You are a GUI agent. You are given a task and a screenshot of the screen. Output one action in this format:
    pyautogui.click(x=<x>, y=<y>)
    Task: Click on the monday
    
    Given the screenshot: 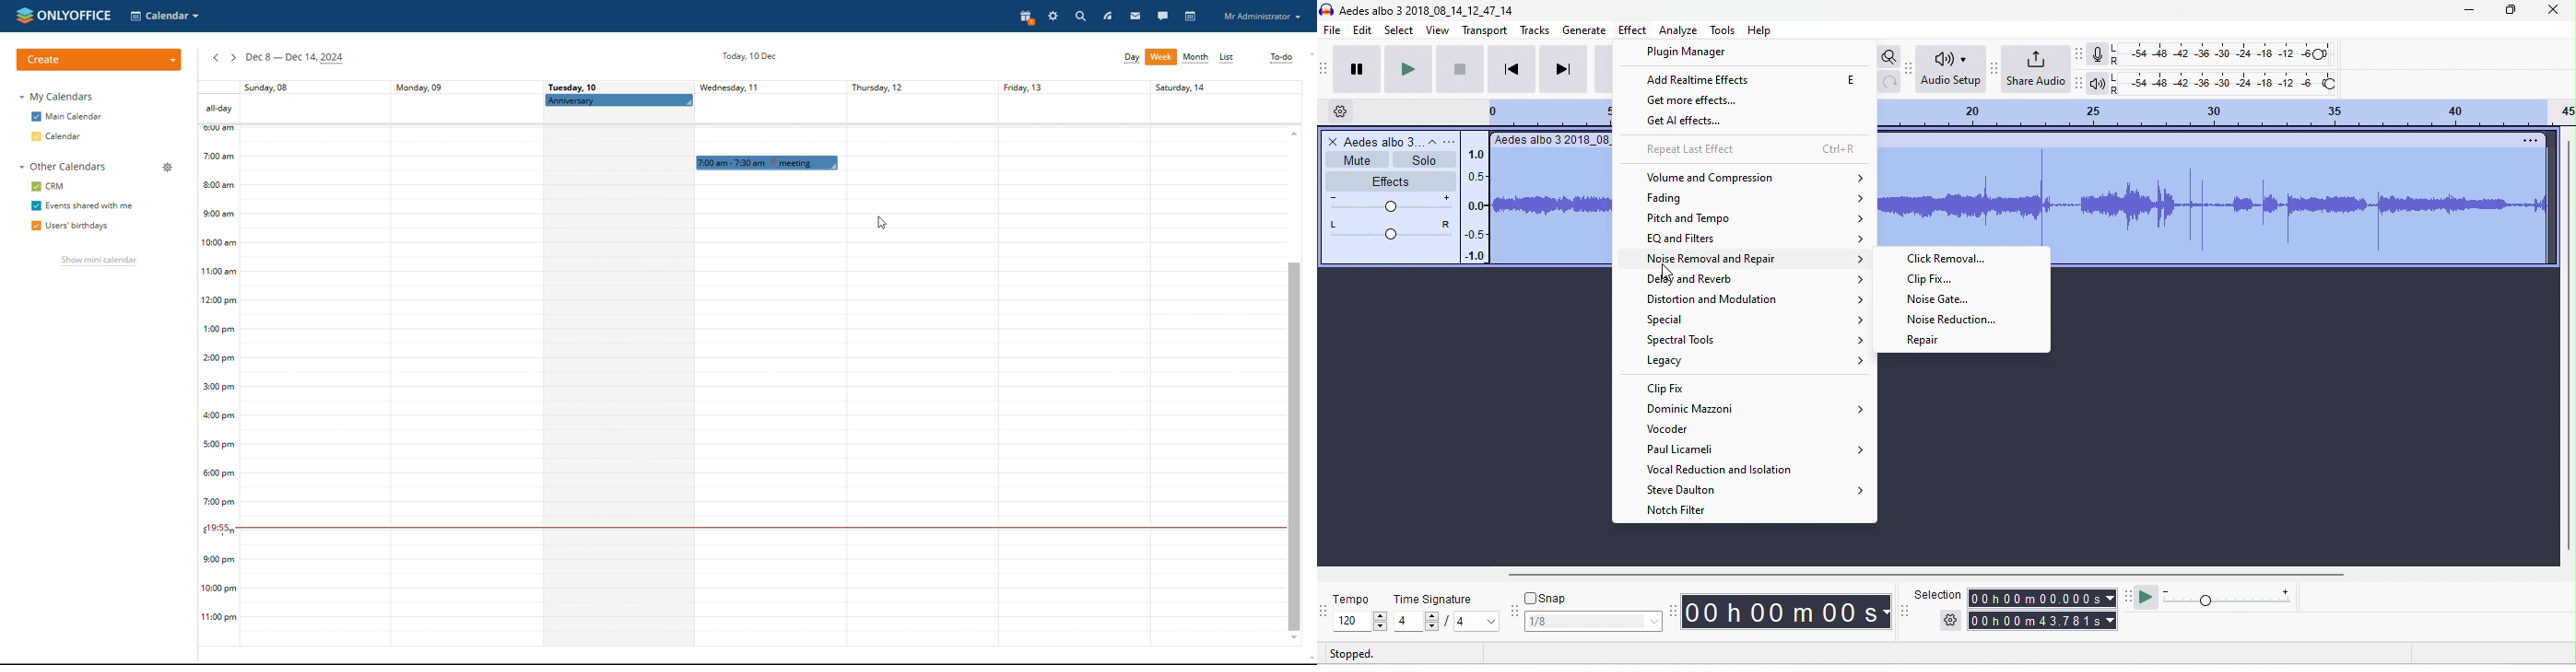 What is the action you would take?
    pyautogui.click(x=464, y=363)
    